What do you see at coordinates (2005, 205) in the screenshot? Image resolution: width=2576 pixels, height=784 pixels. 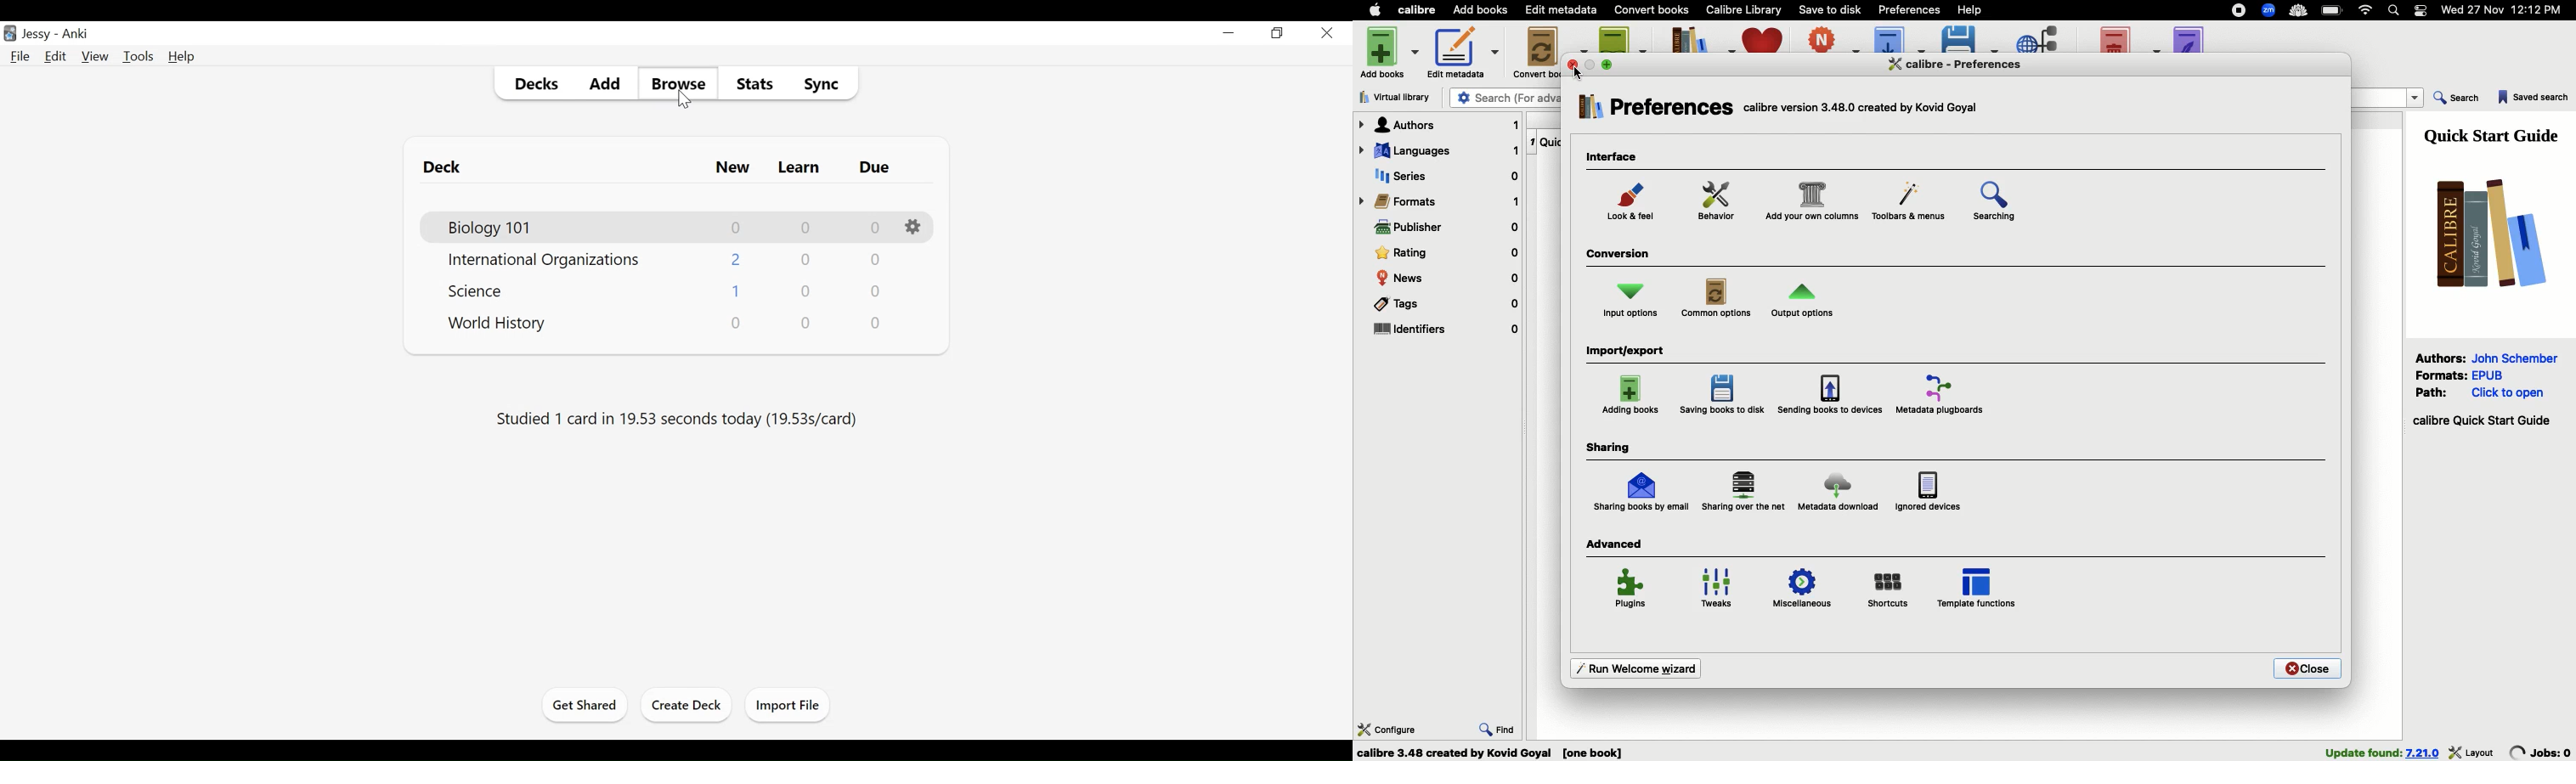 I see `Searching` at bounding box center [2005, 205].